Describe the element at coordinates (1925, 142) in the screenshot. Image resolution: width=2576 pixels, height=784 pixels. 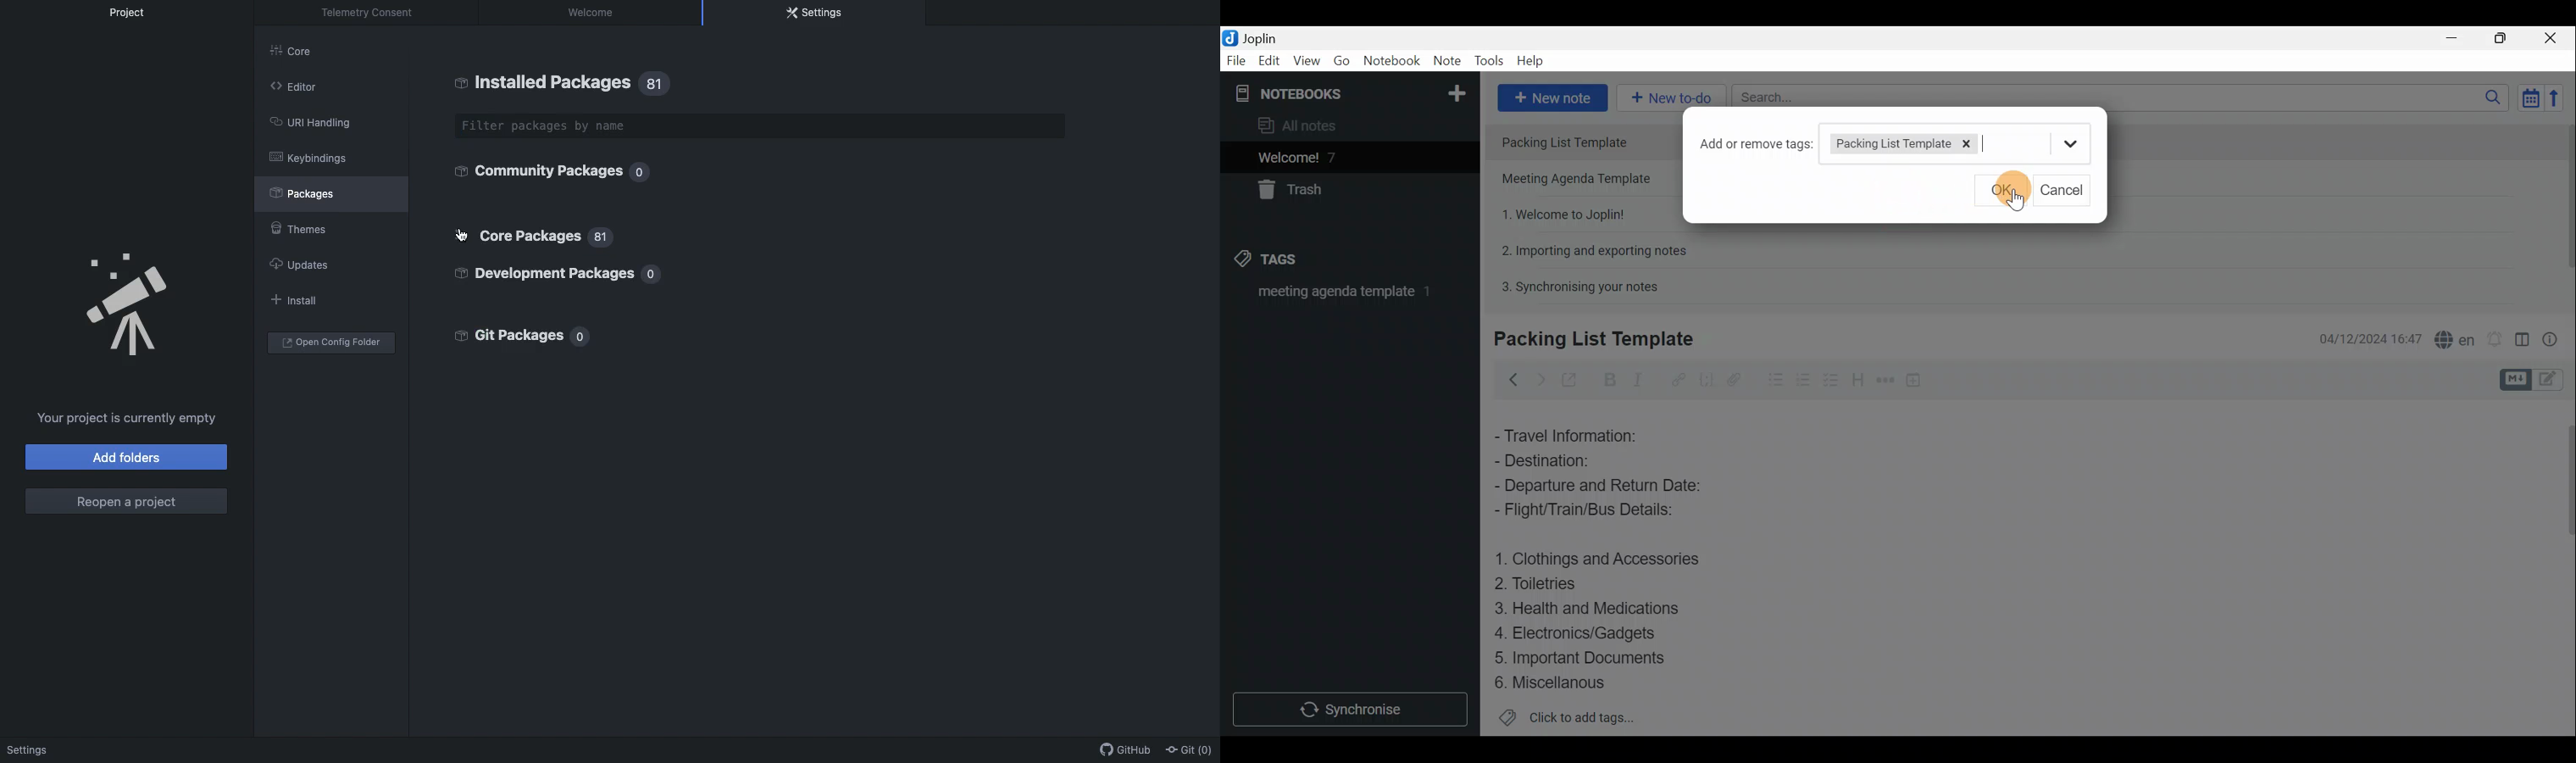
I see `Packing list template` at that location.